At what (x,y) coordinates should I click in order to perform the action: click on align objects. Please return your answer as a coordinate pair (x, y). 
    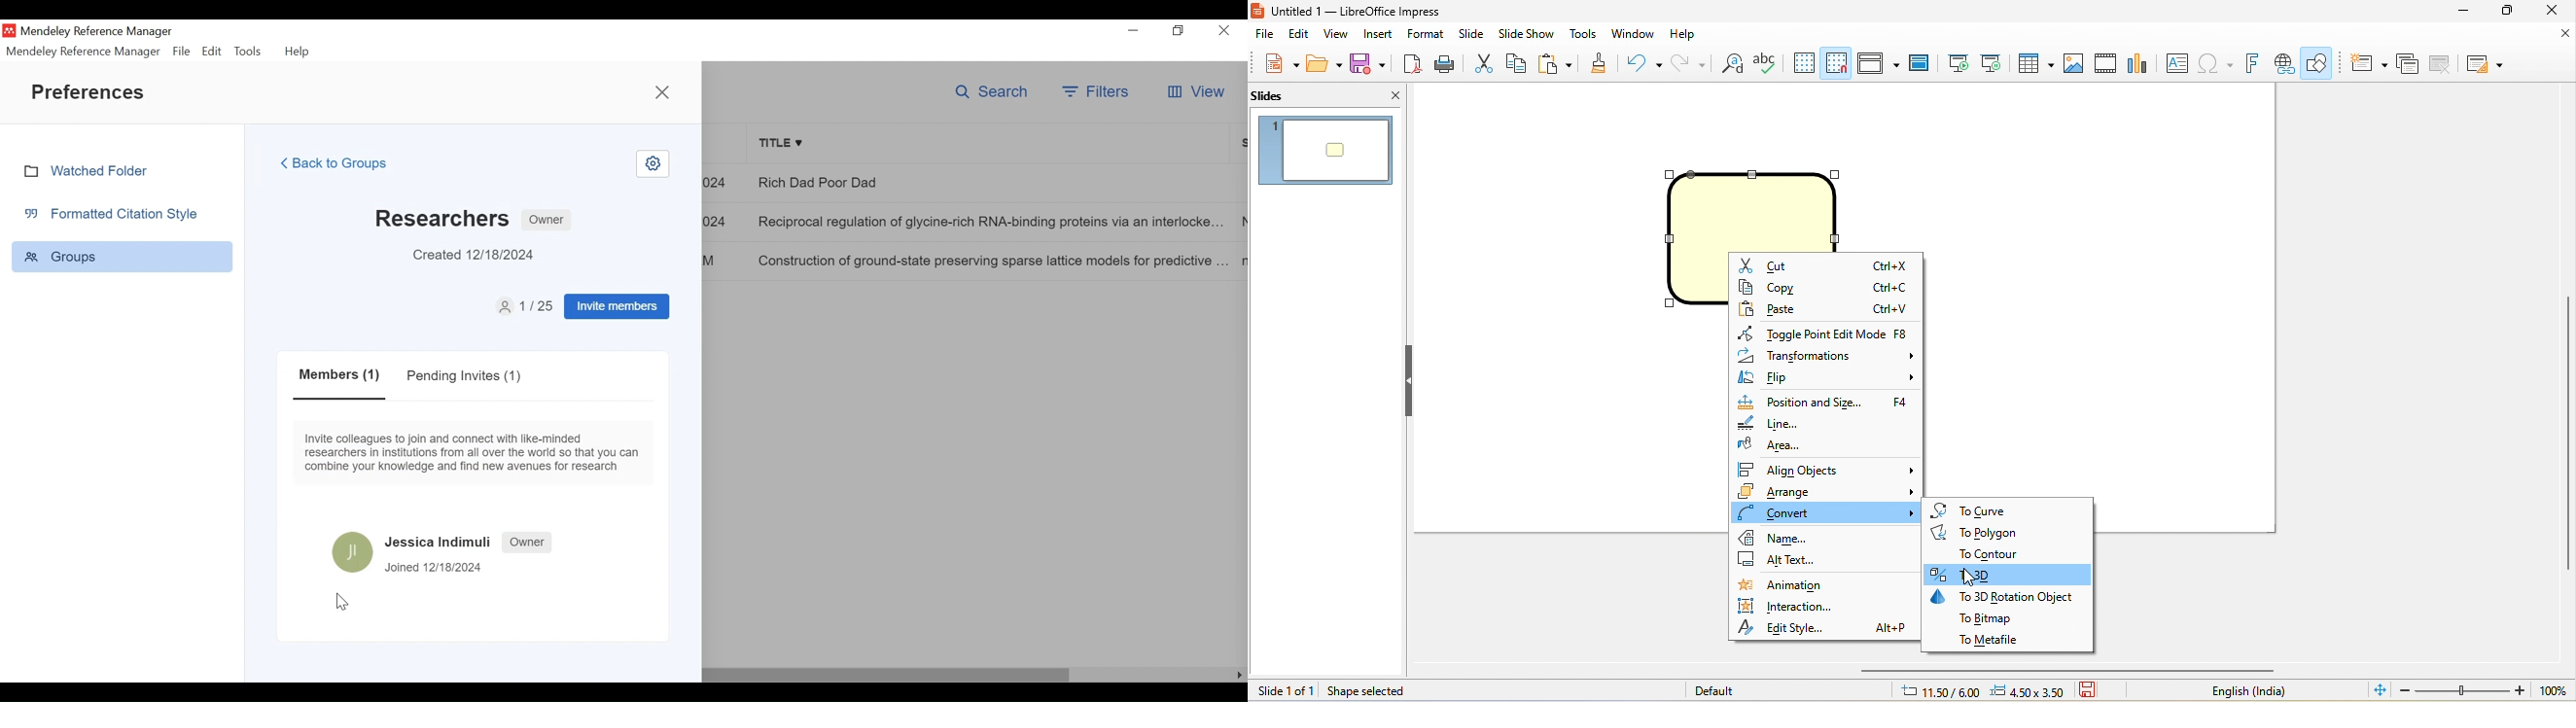
    Looking at the image, I should click on (1825, 472).